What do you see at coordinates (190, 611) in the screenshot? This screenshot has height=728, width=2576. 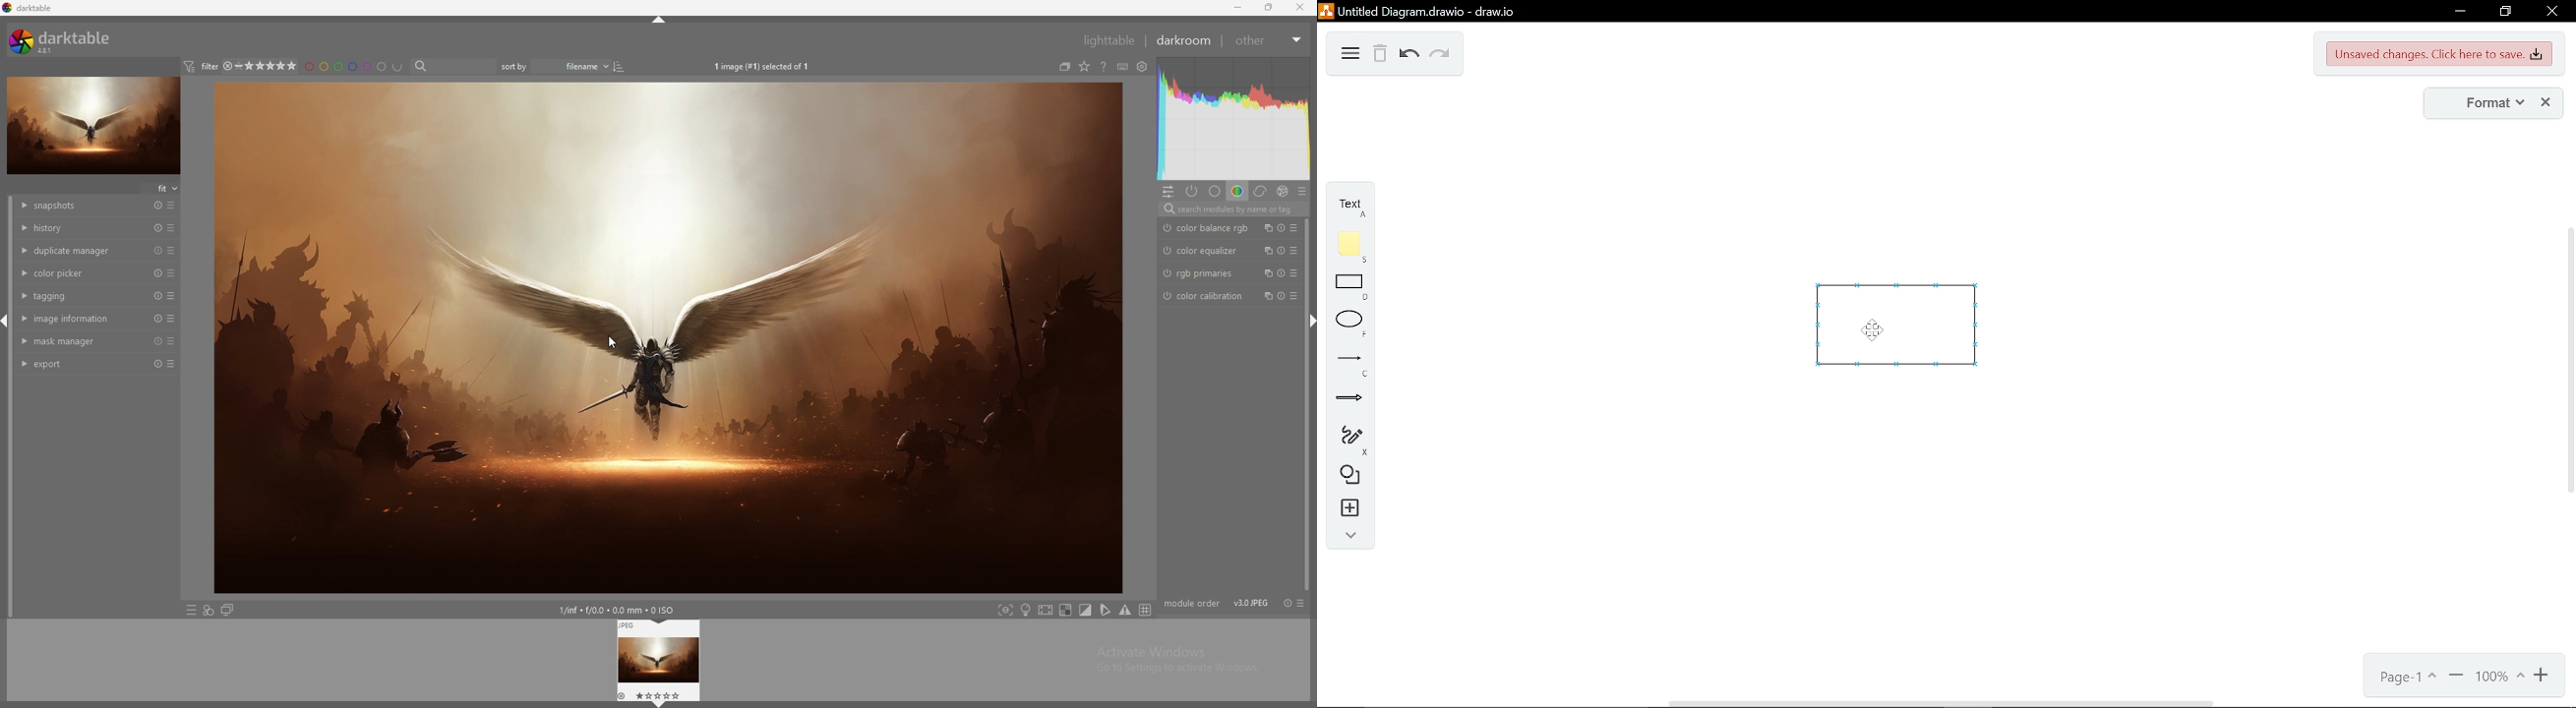 I see `quick actions to preset` at bounding box center [190, 611].